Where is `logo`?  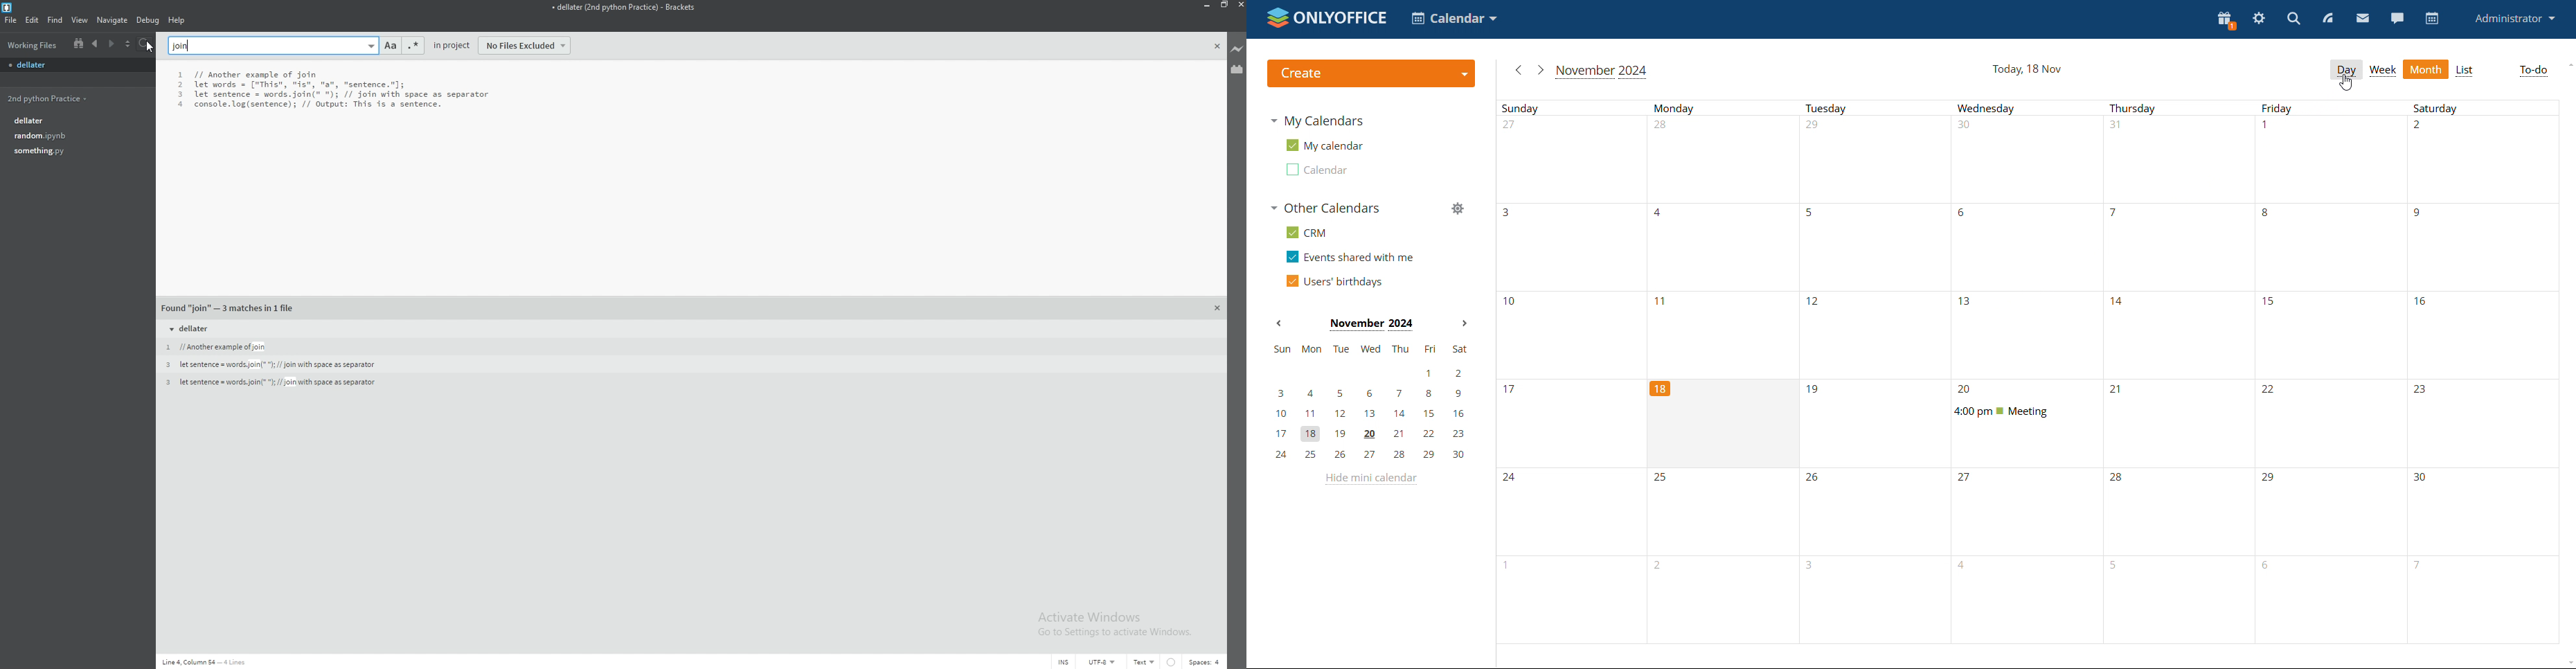
logo is located at coordinates (1328, 18).